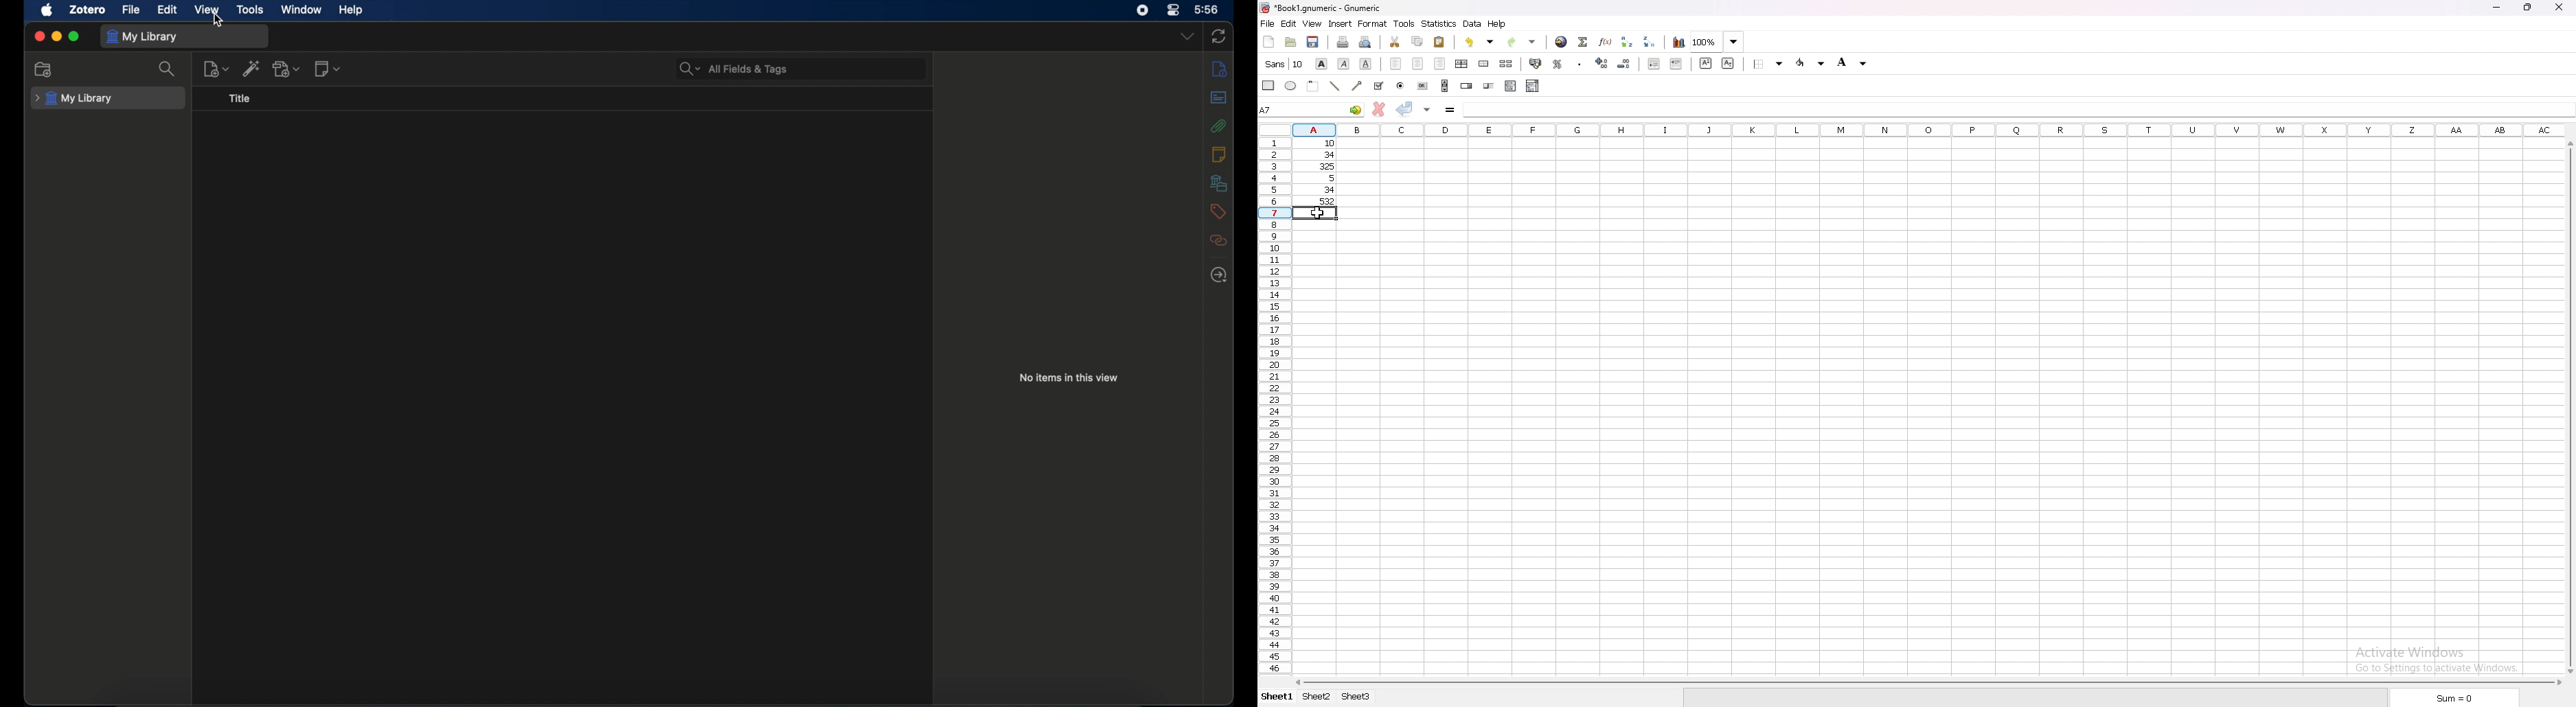 This screenshot has width=2576, height=728. Describe the element at coordinates (1532, 84) in the screenshot. I see `combo box` at that location.